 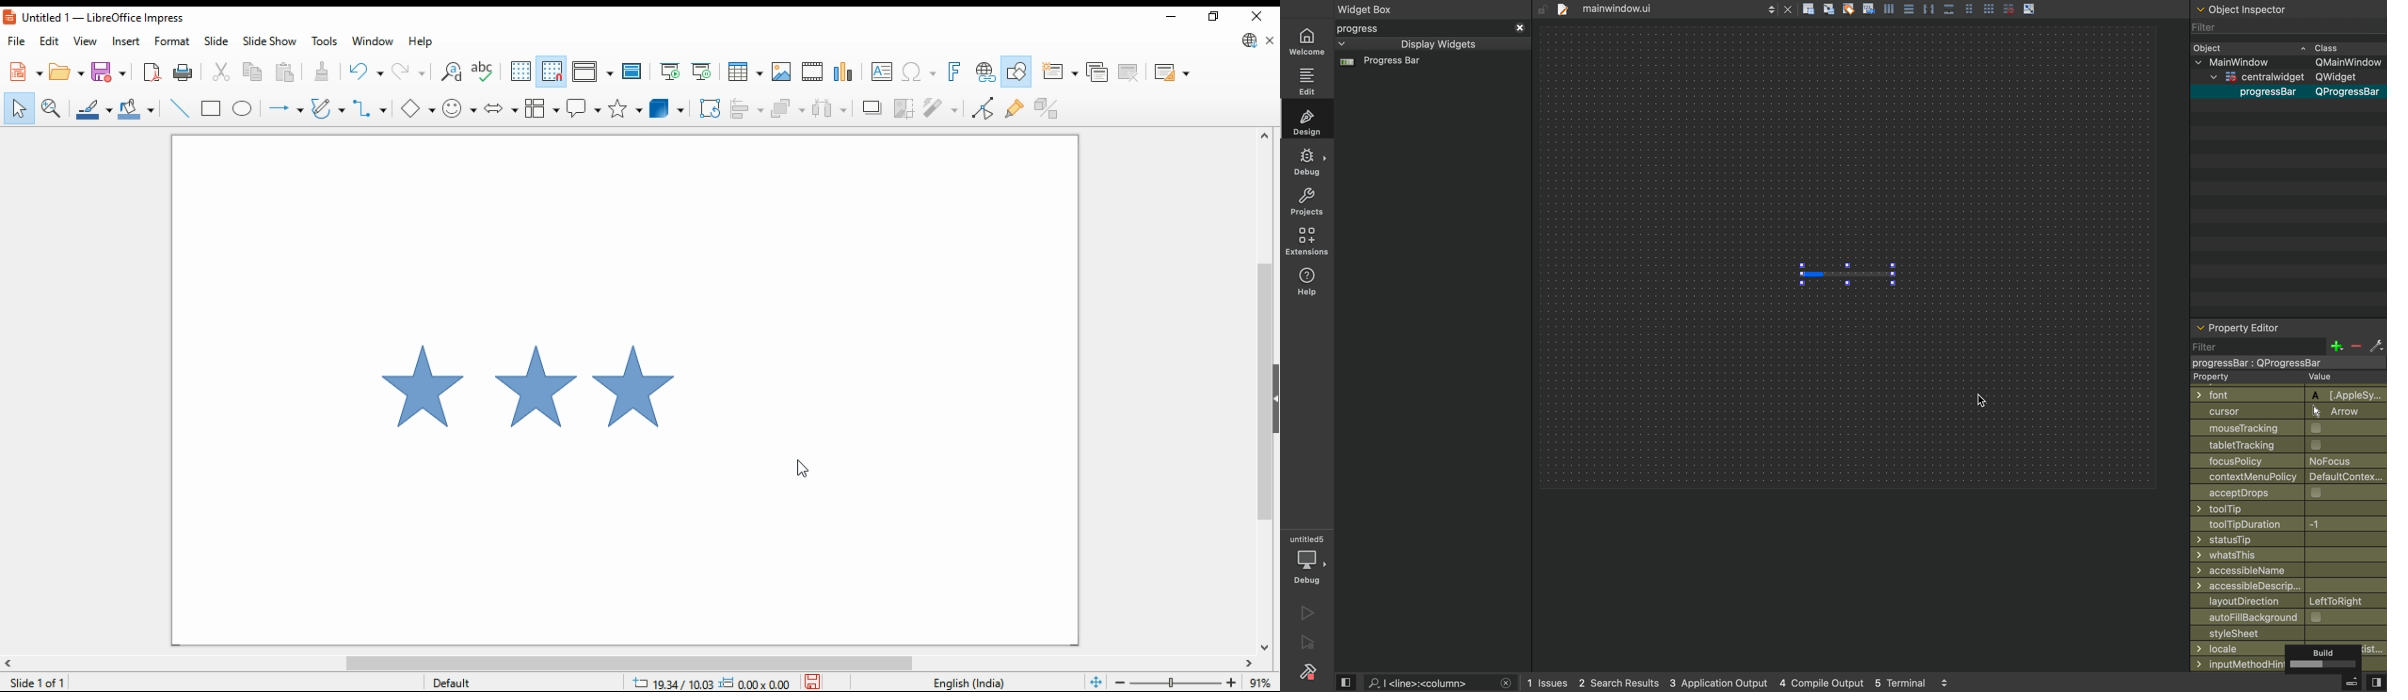 I want to click on toggle point edit mode, so click(x=982, y=107).